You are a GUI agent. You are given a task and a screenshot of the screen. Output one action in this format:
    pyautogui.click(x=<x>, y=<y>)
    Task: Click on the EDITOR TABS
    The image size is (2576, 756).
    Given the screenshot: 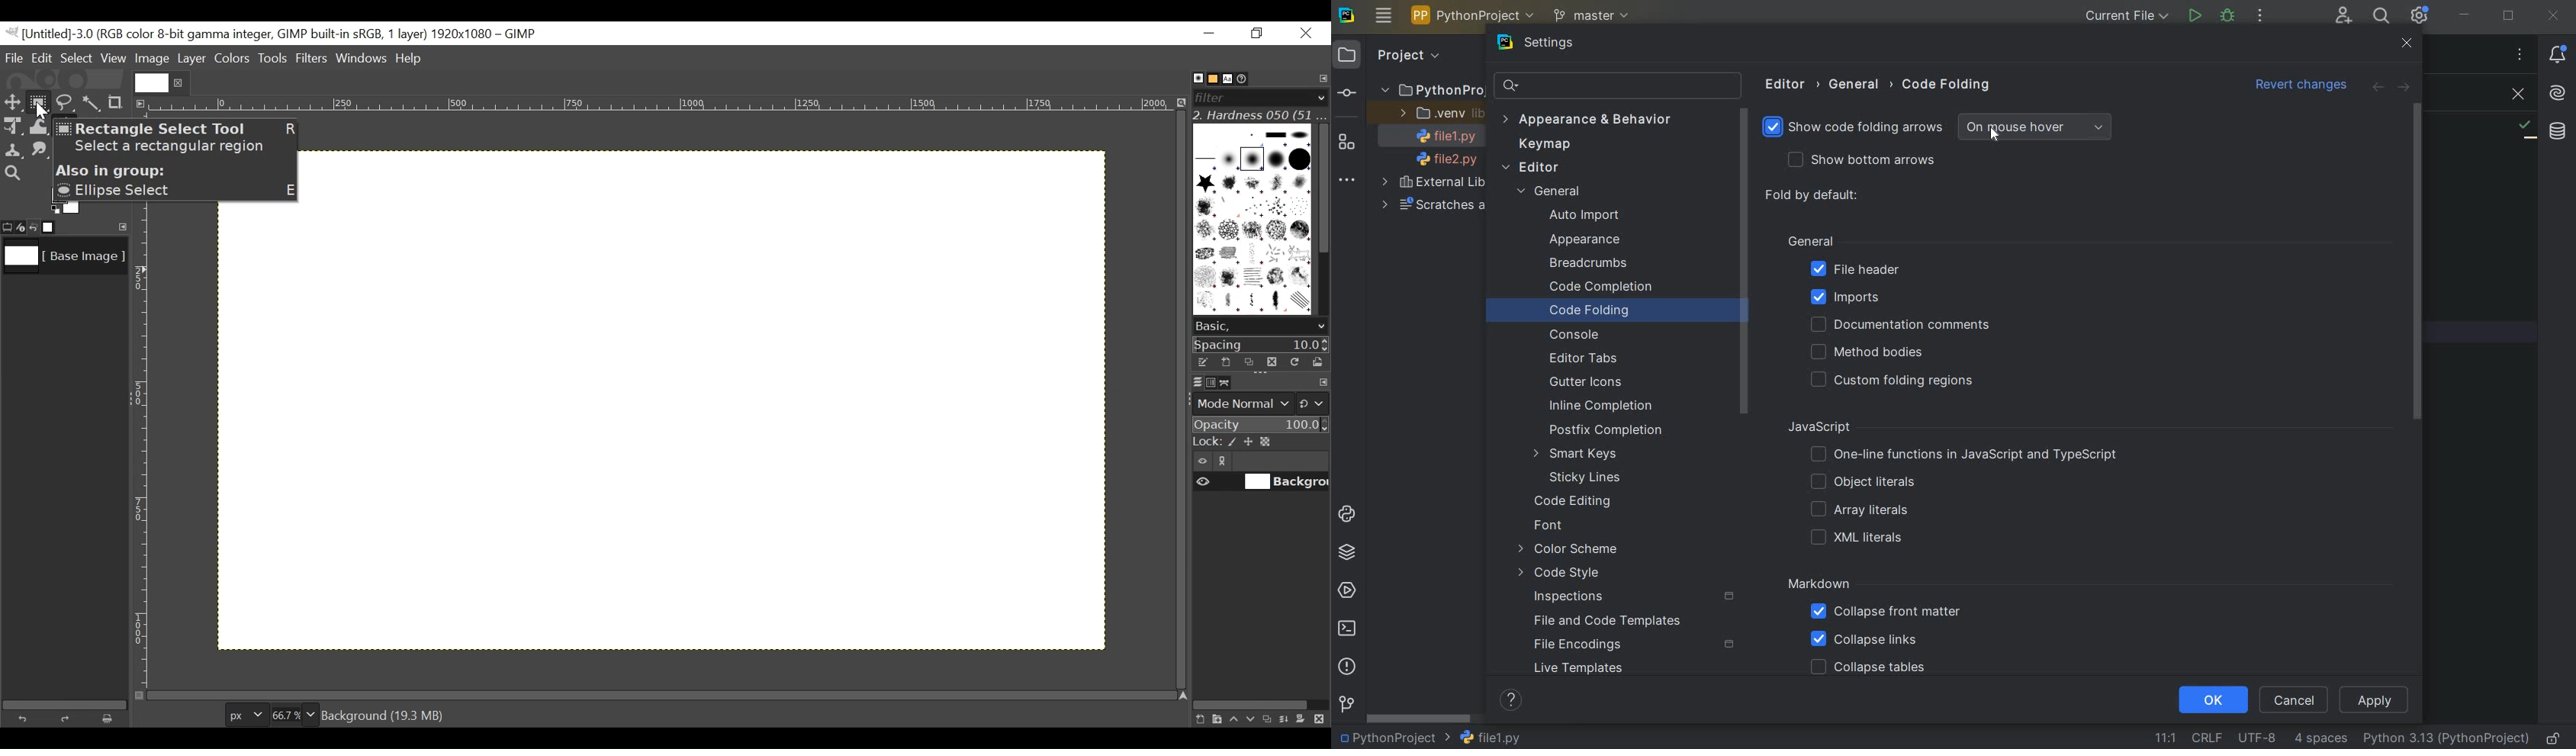 What is the action you would take?
    pyautogui.click(x=1583, y=356)
    